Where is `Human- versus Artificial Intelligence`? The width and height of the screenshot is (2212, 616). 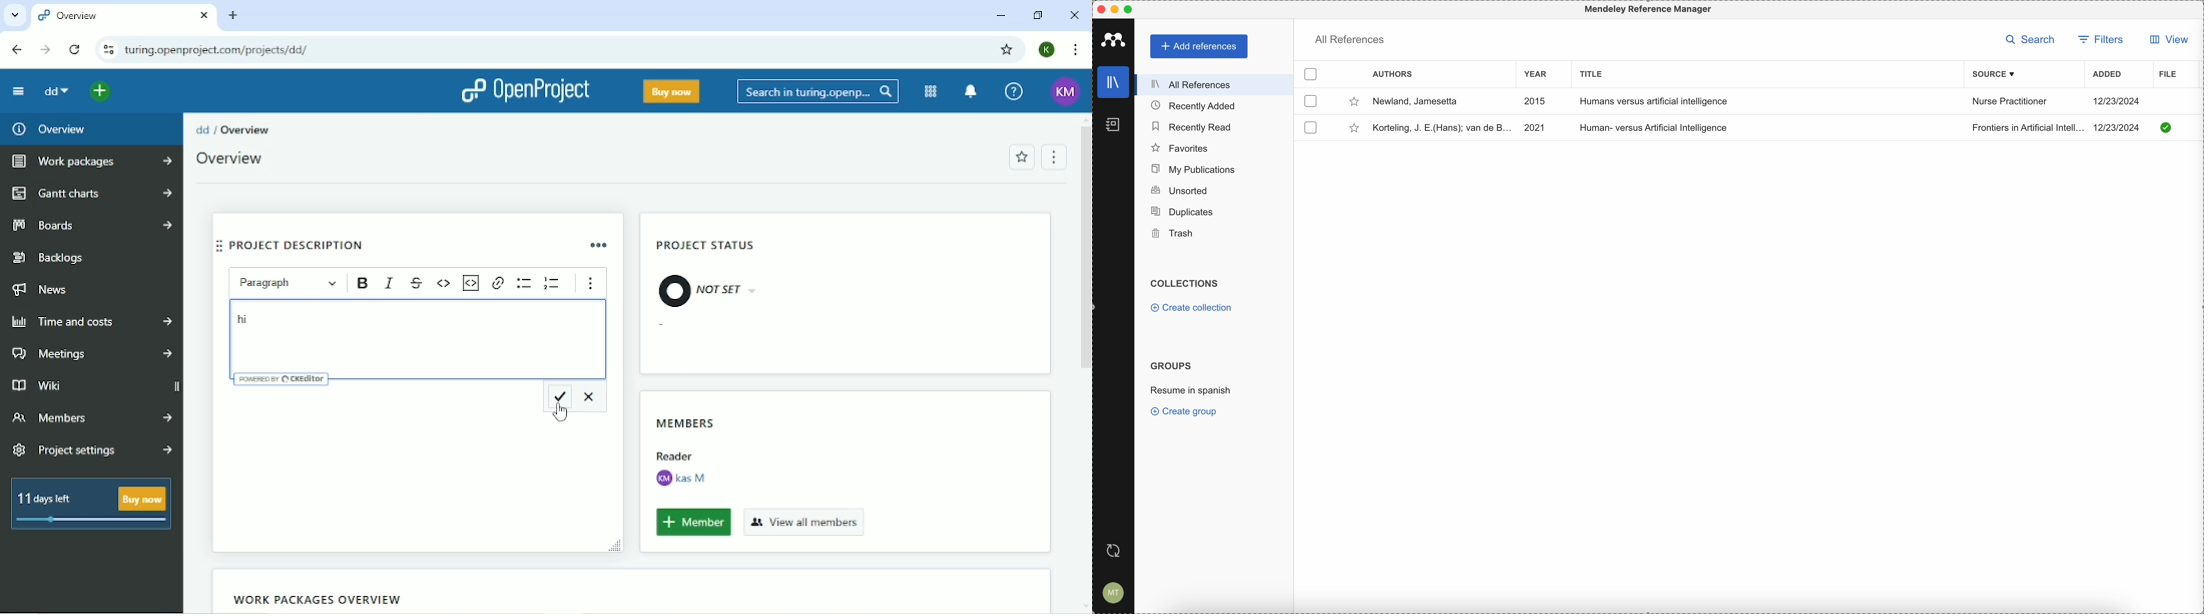 Human- versus Artificial Intelligence is located at coordinates (1656, 127).